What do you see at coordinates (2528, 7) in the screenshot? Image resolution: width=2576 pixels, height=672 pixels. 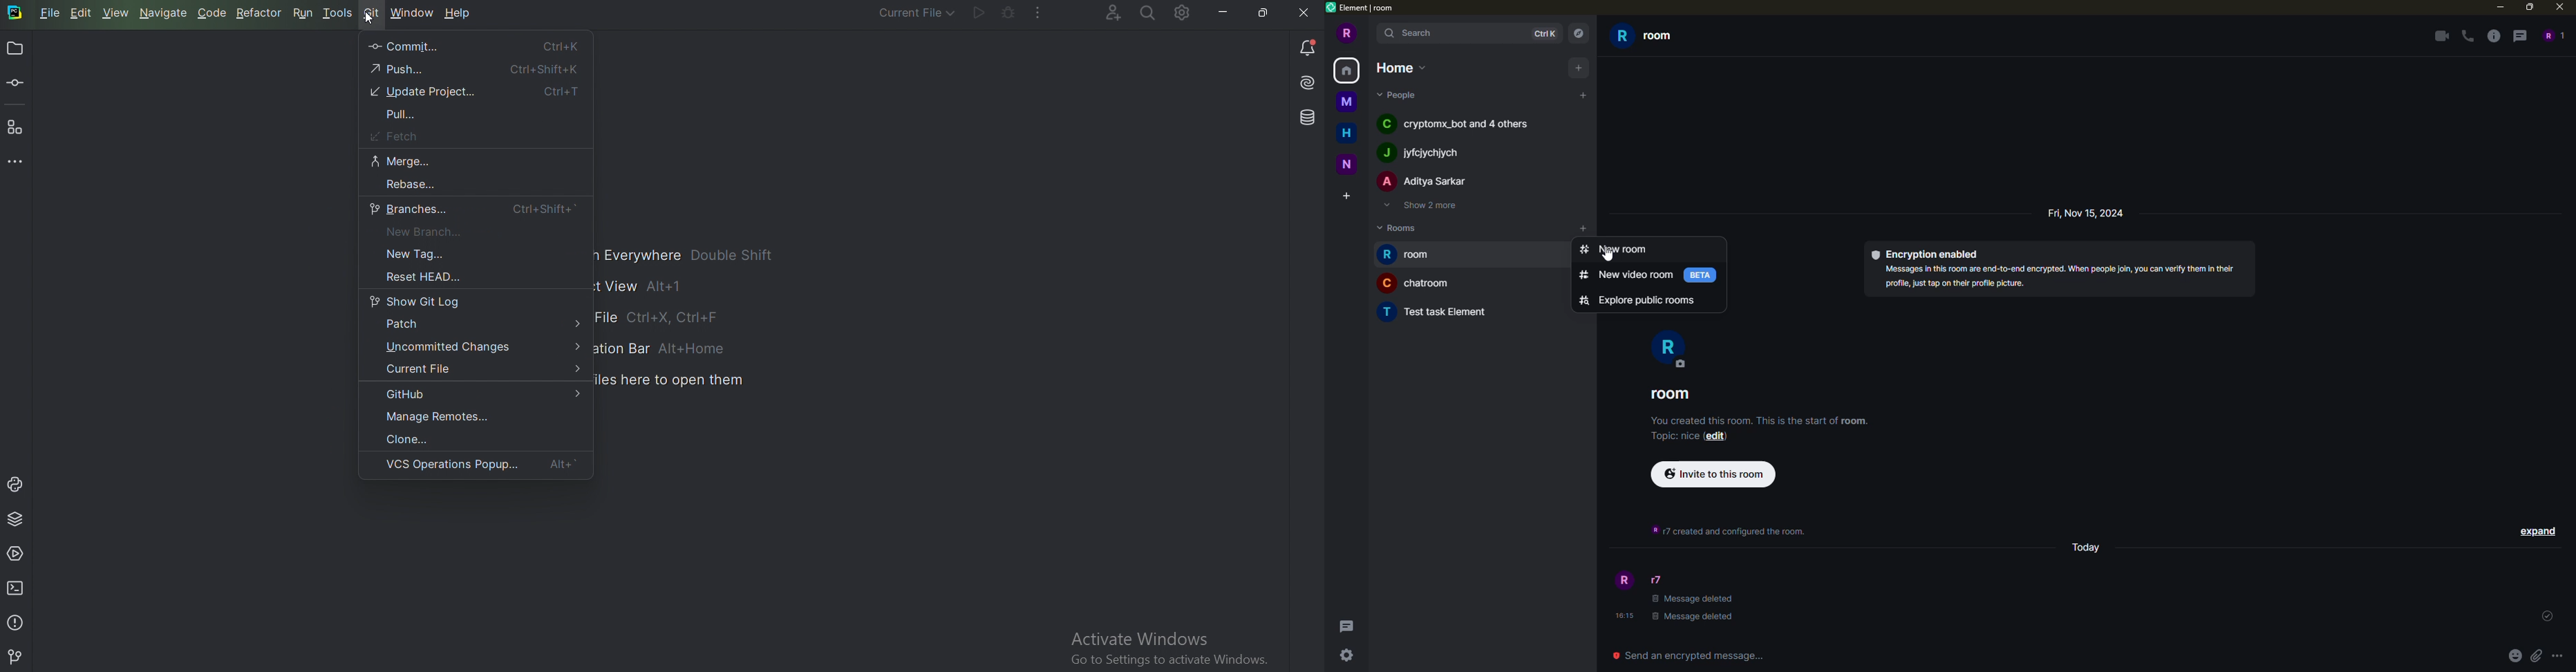 I see `maximize` at bounding box center [2528, 7].